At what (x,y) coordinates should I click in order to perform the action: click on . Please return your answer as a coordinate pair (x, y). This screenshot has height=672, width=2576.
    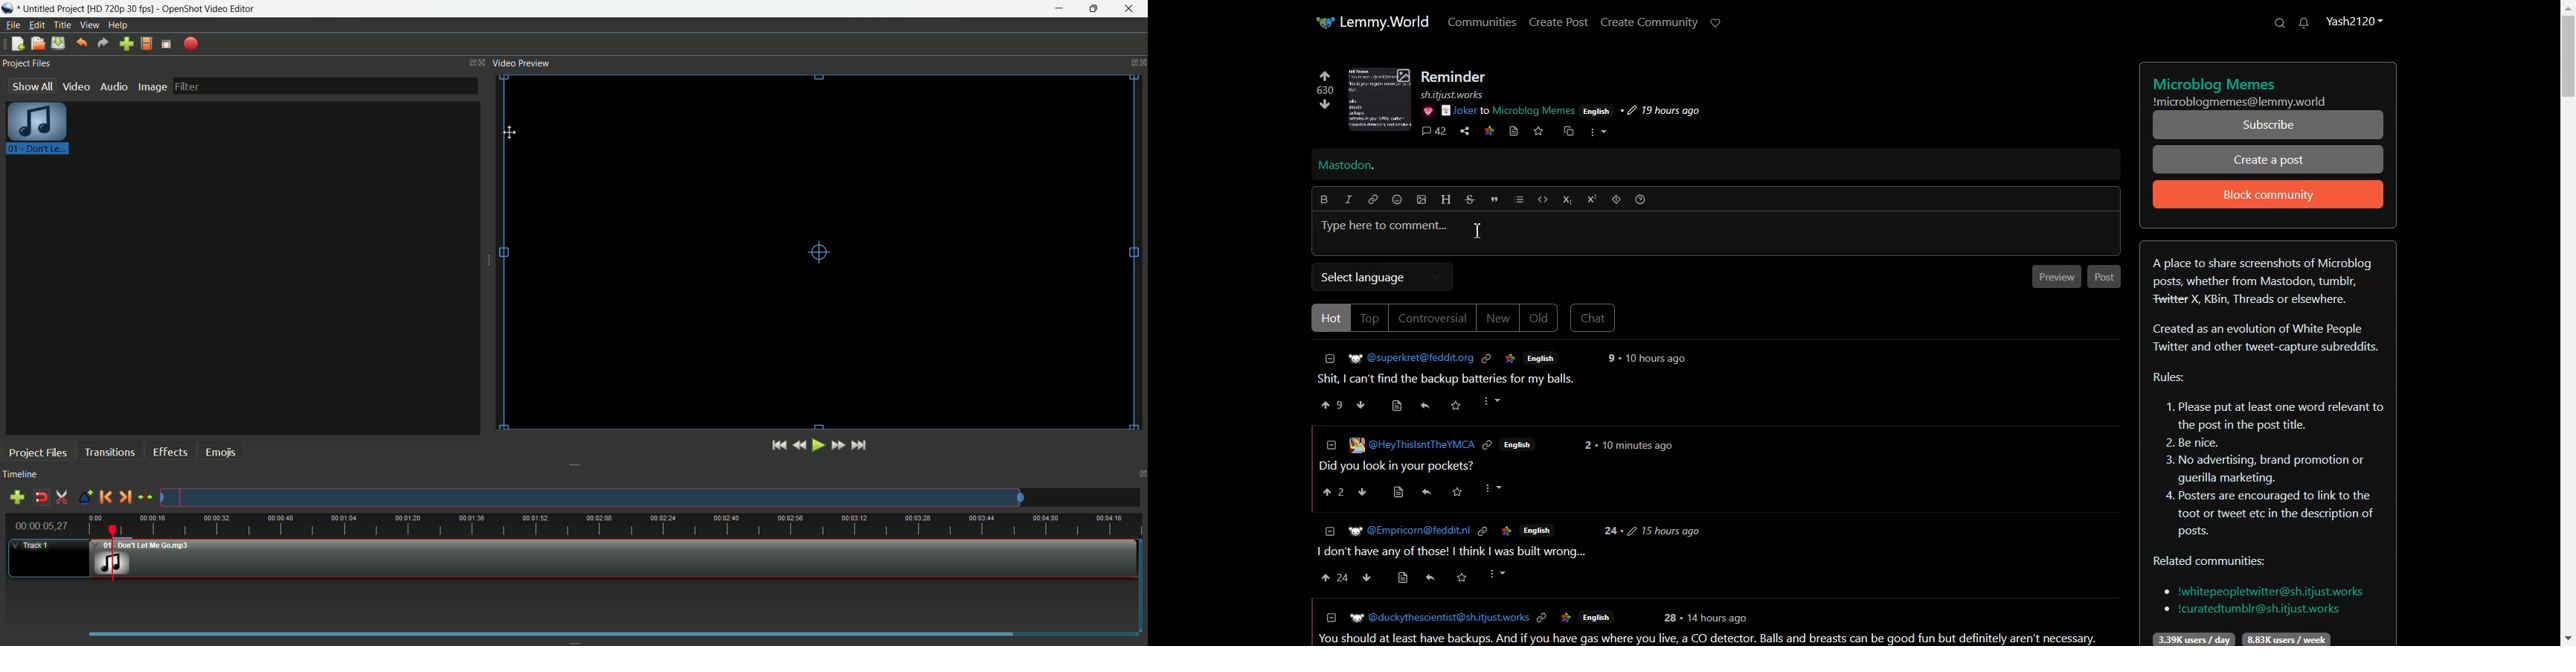
    Looking at the image, I should click on (1458, 493).